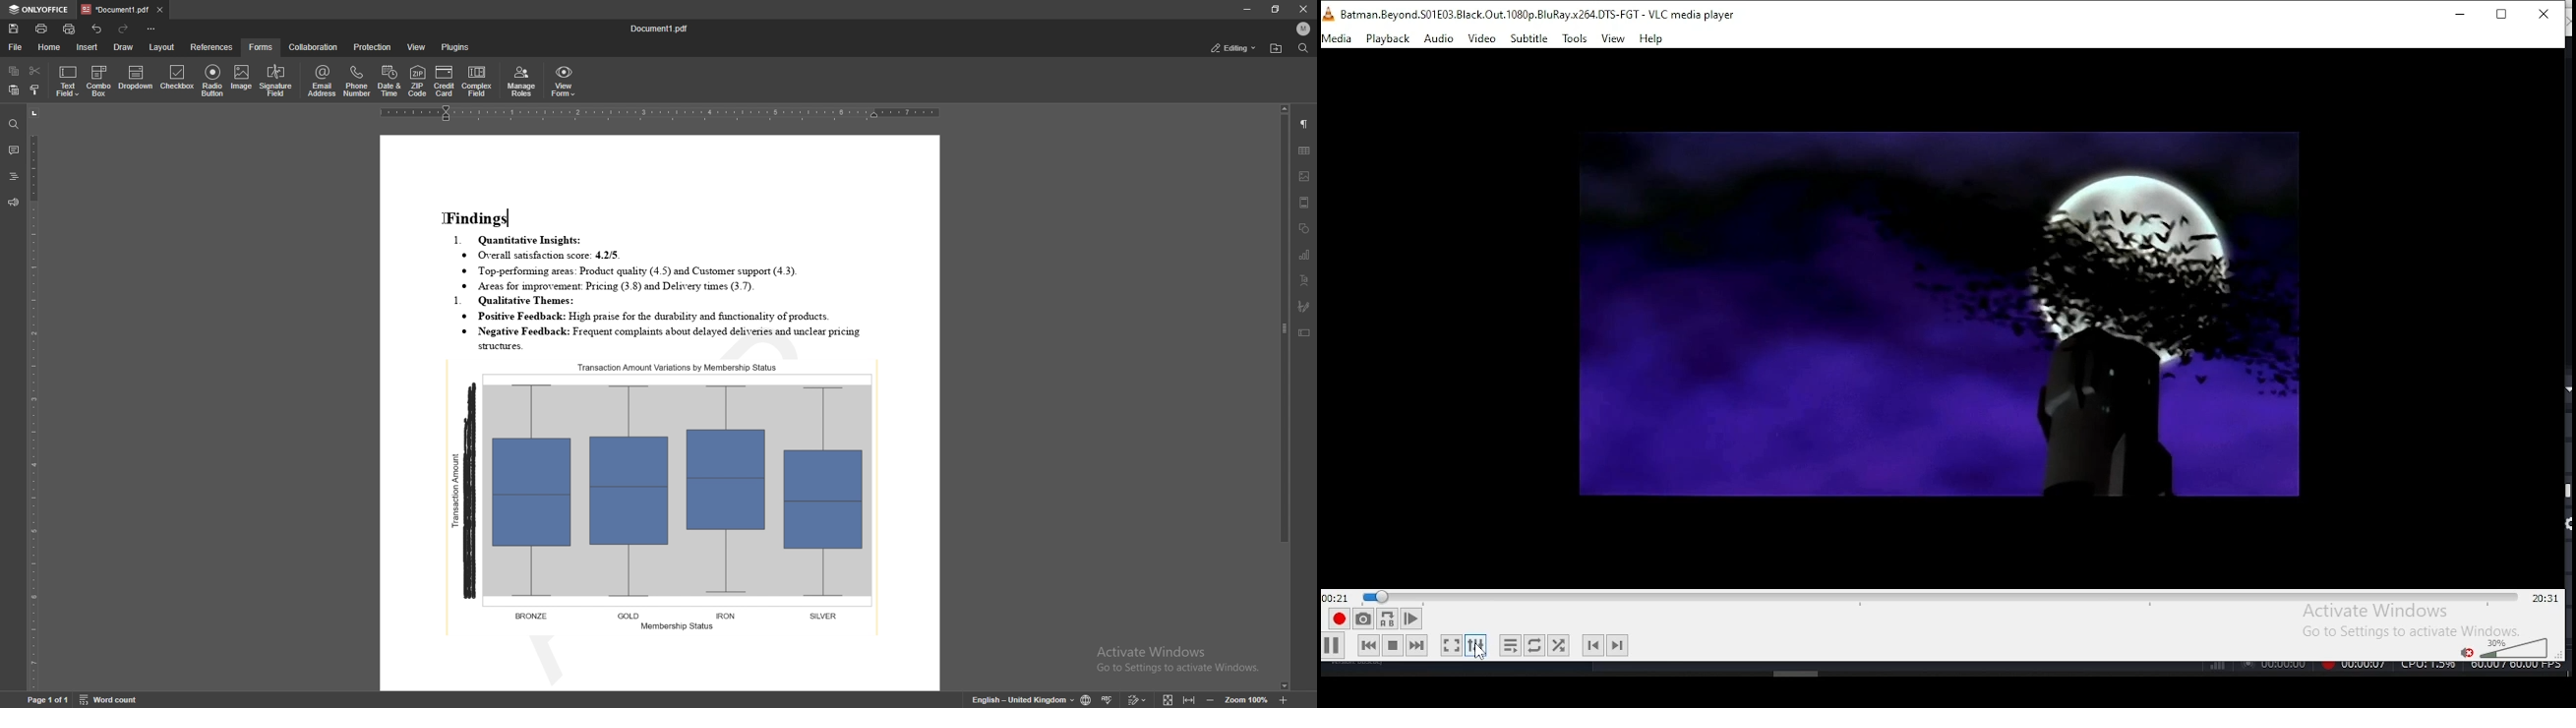 This screenshot has height=728, width=2576. What do you see at coordinates (1532, 646) in the screenshot?
I see `click to toggle between, loop all, loop one, and no loop` at bounding box center [1532, 646].